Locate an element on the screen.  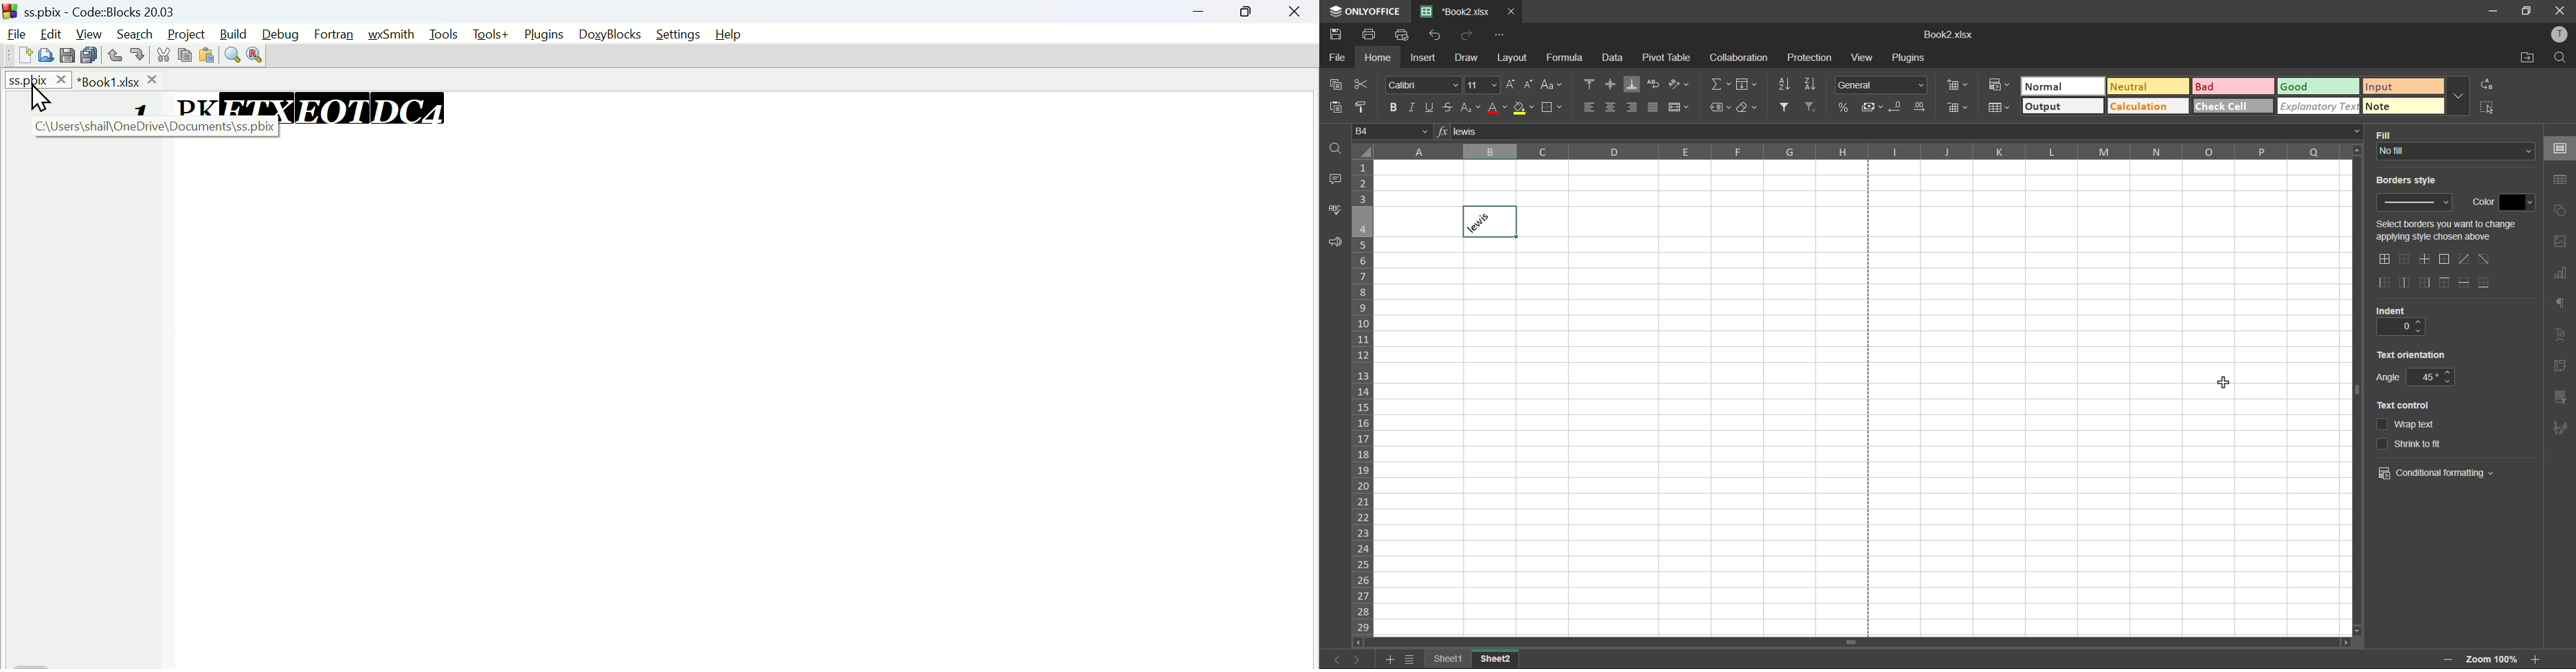
change angle is located at coordinates (2423, 376).